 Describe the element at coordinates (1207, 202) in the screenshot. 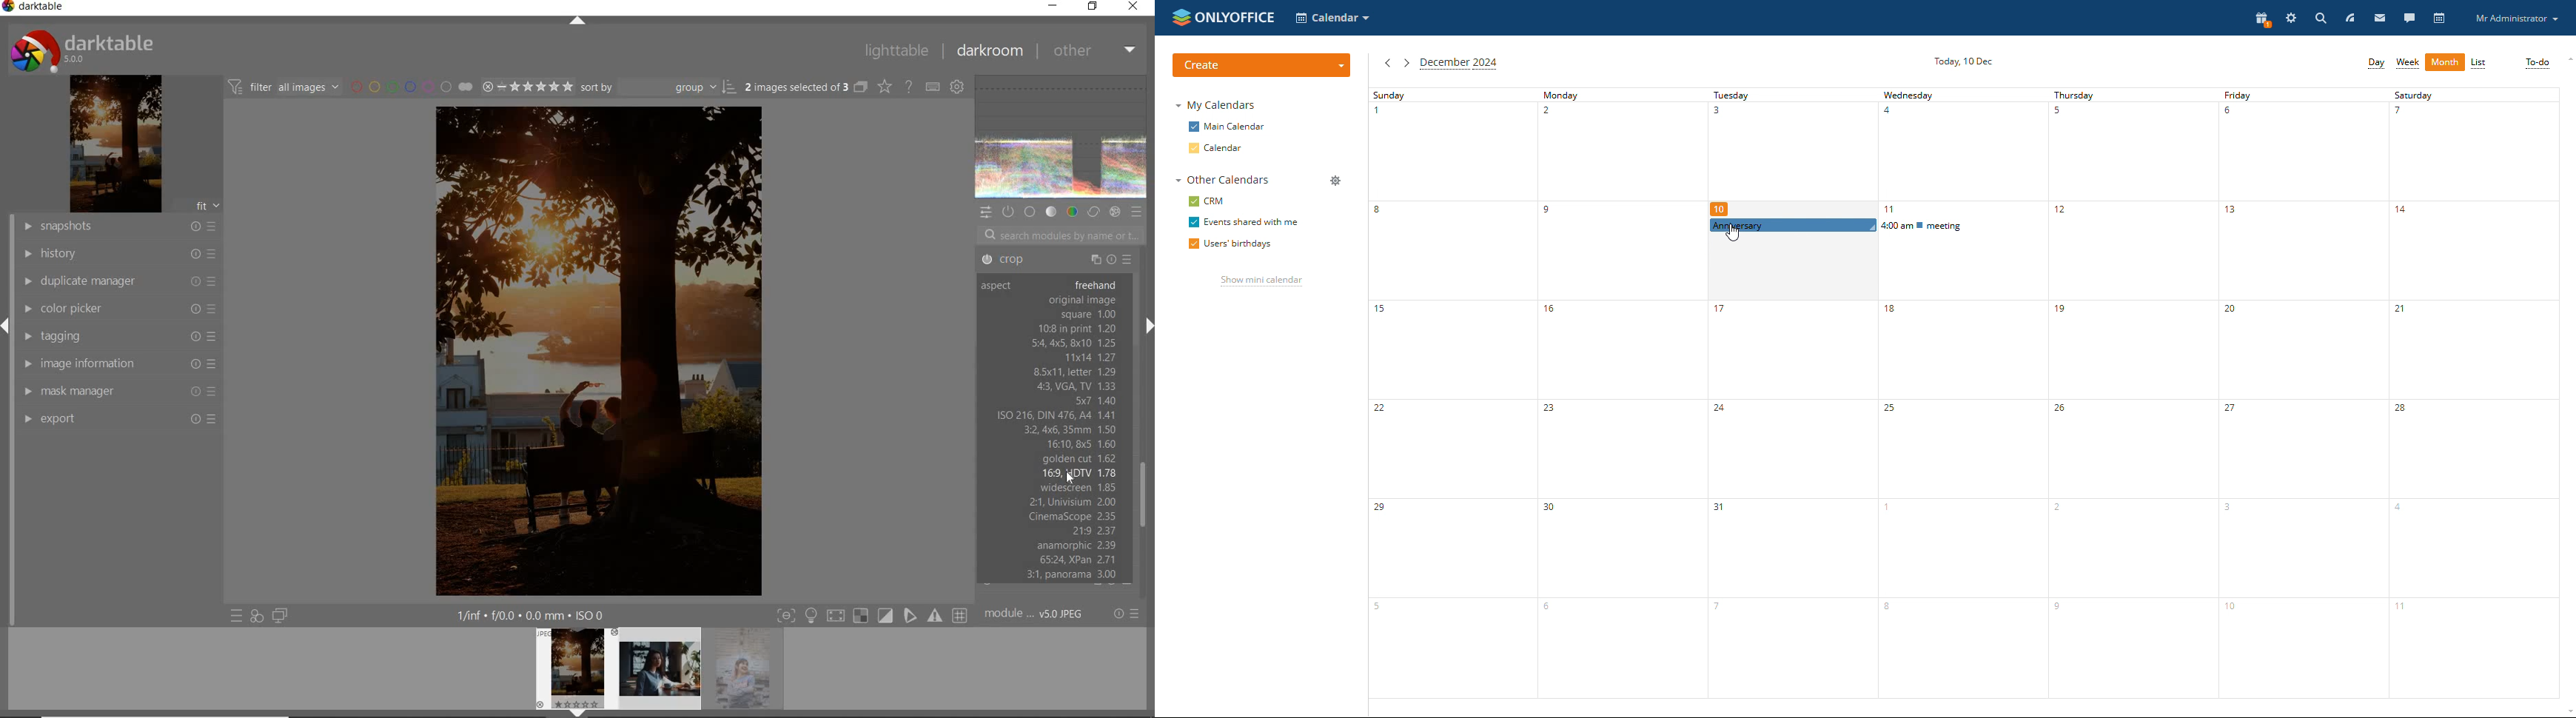

I see `crm` at that location.